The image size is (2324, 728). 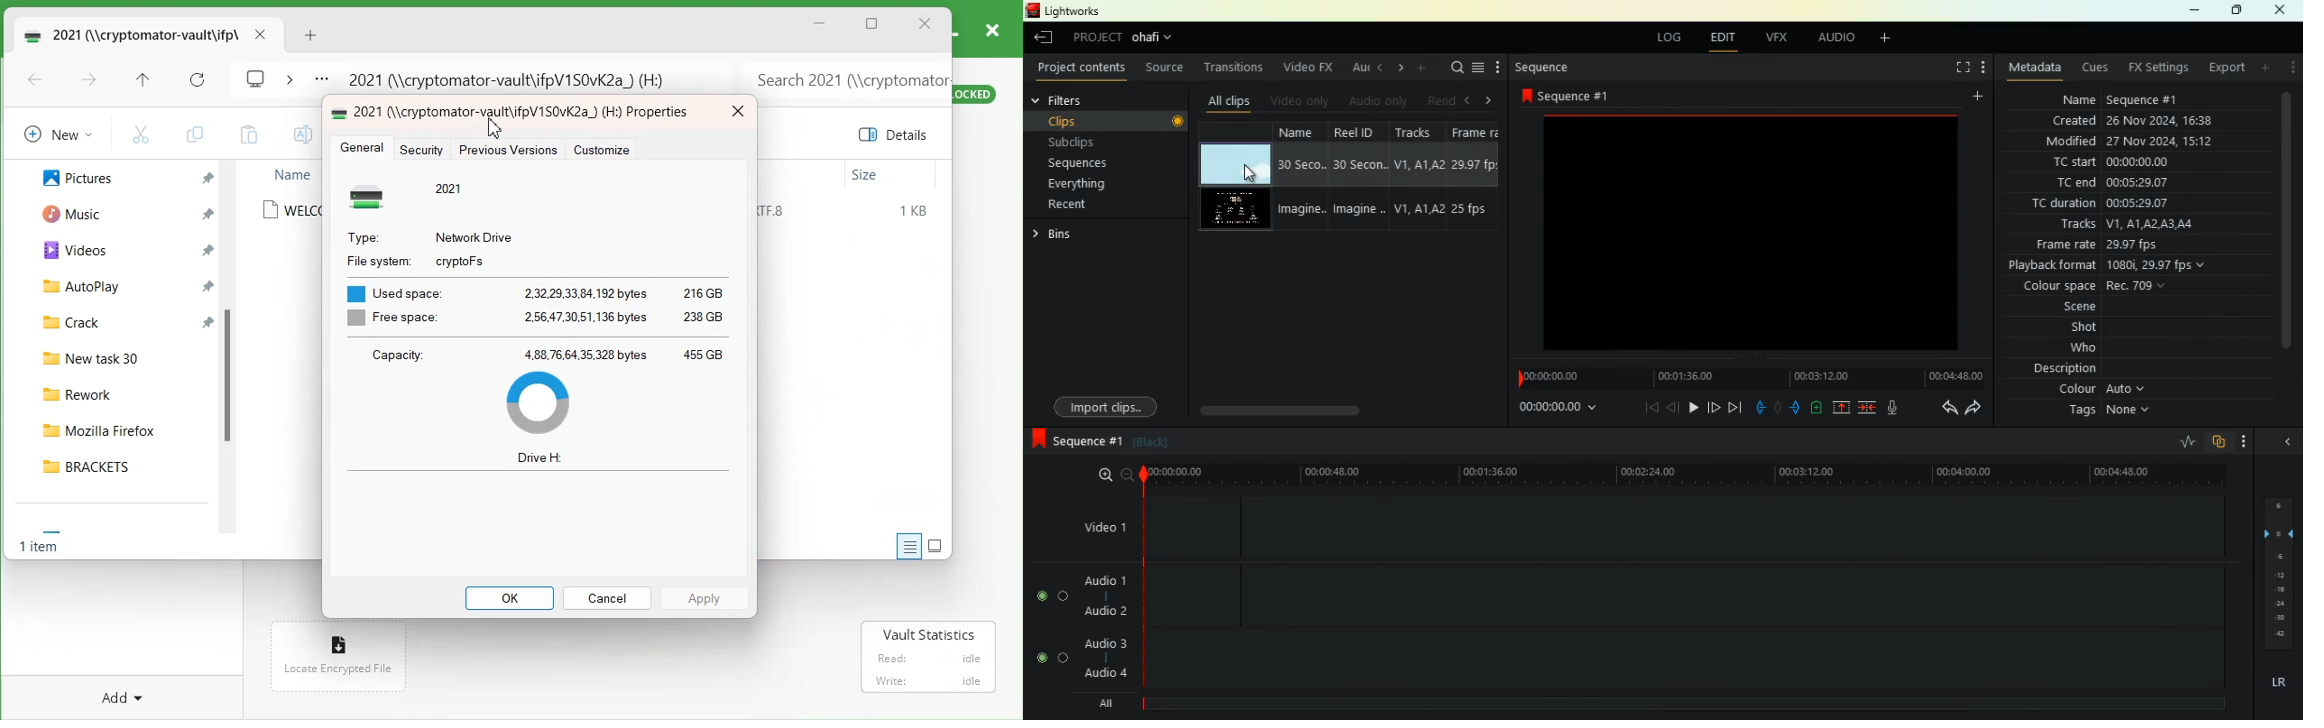 I want to click on Up to recent file, so click(x=143, y=81).